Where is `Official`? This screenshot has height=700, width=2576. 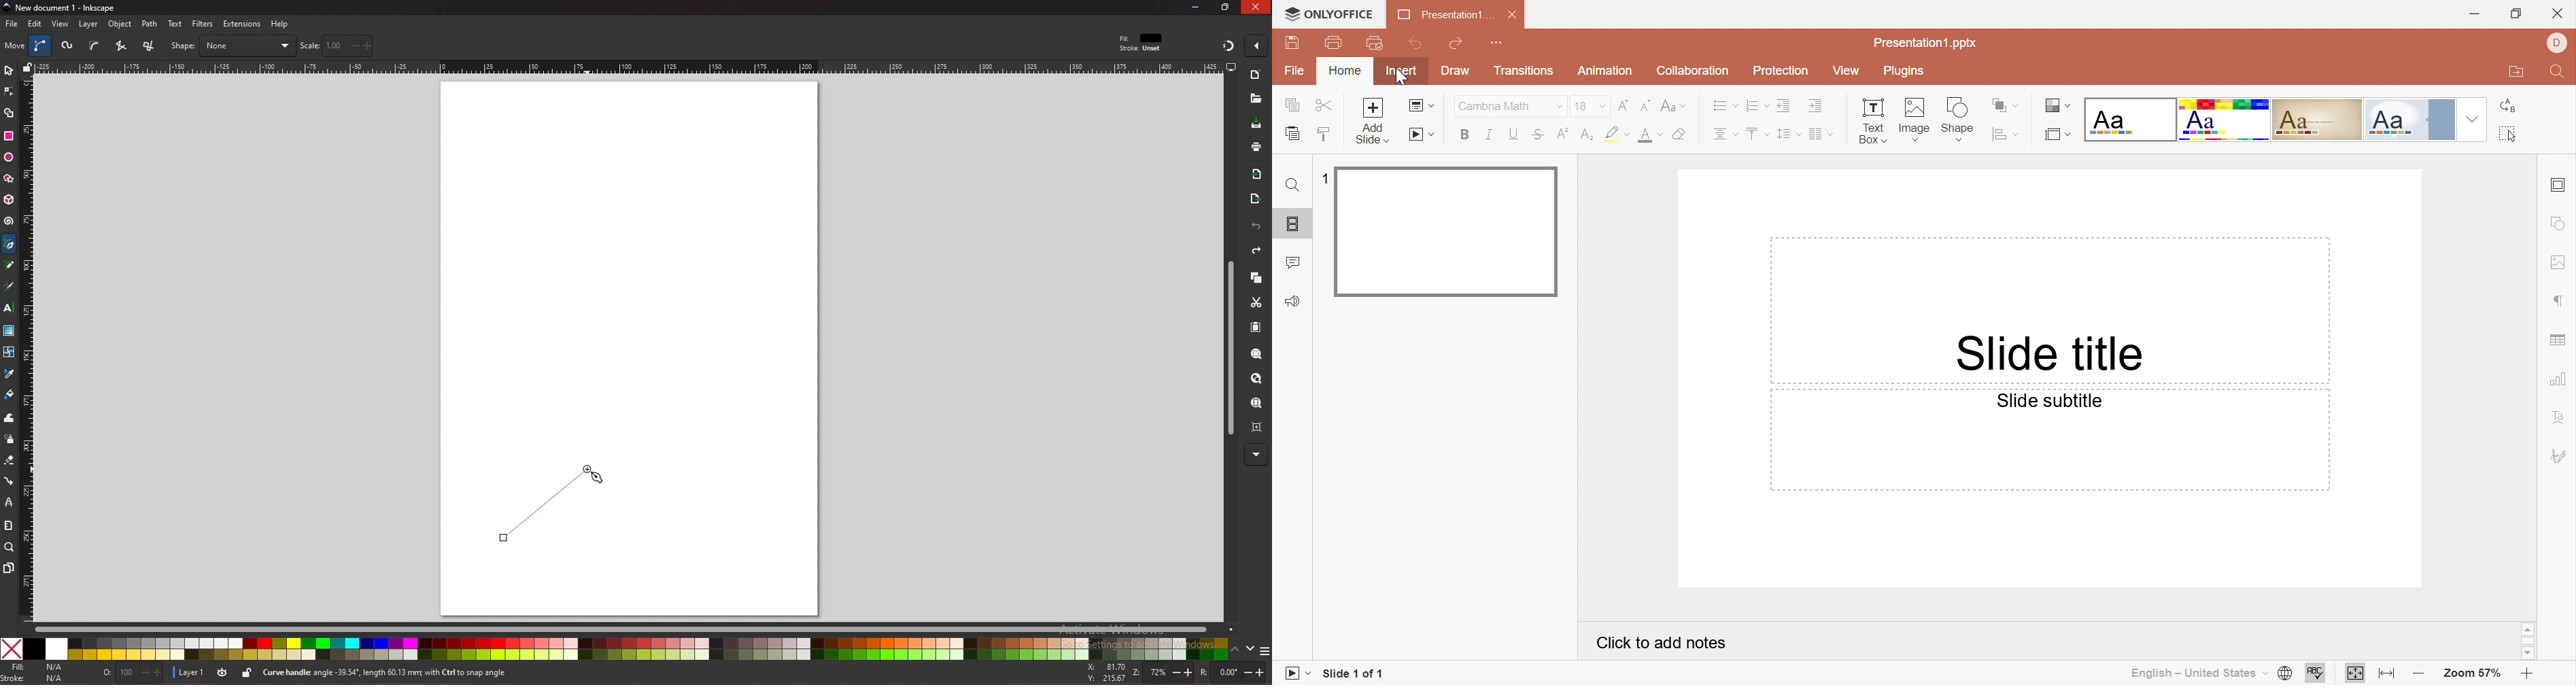 Official is located at coordinates (2409, 120).